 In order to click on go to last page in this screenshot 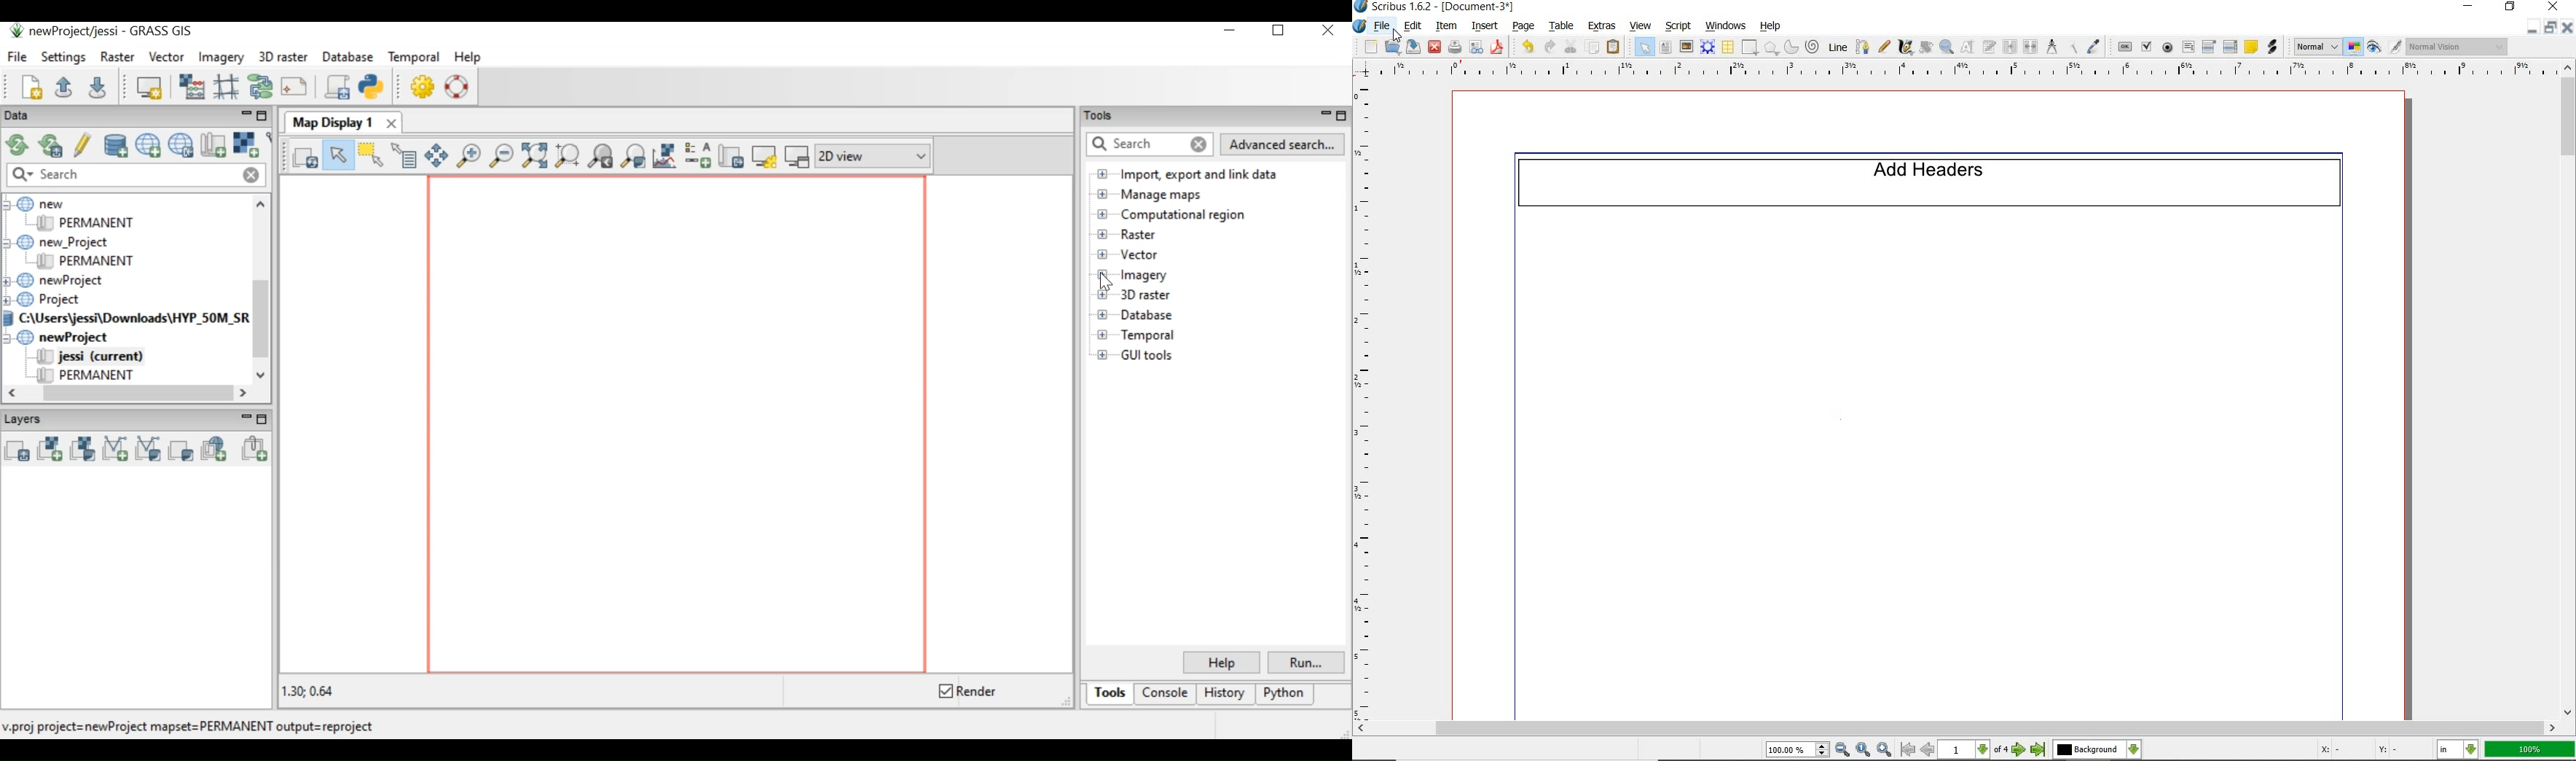, I will do `click(2038, 750)`.